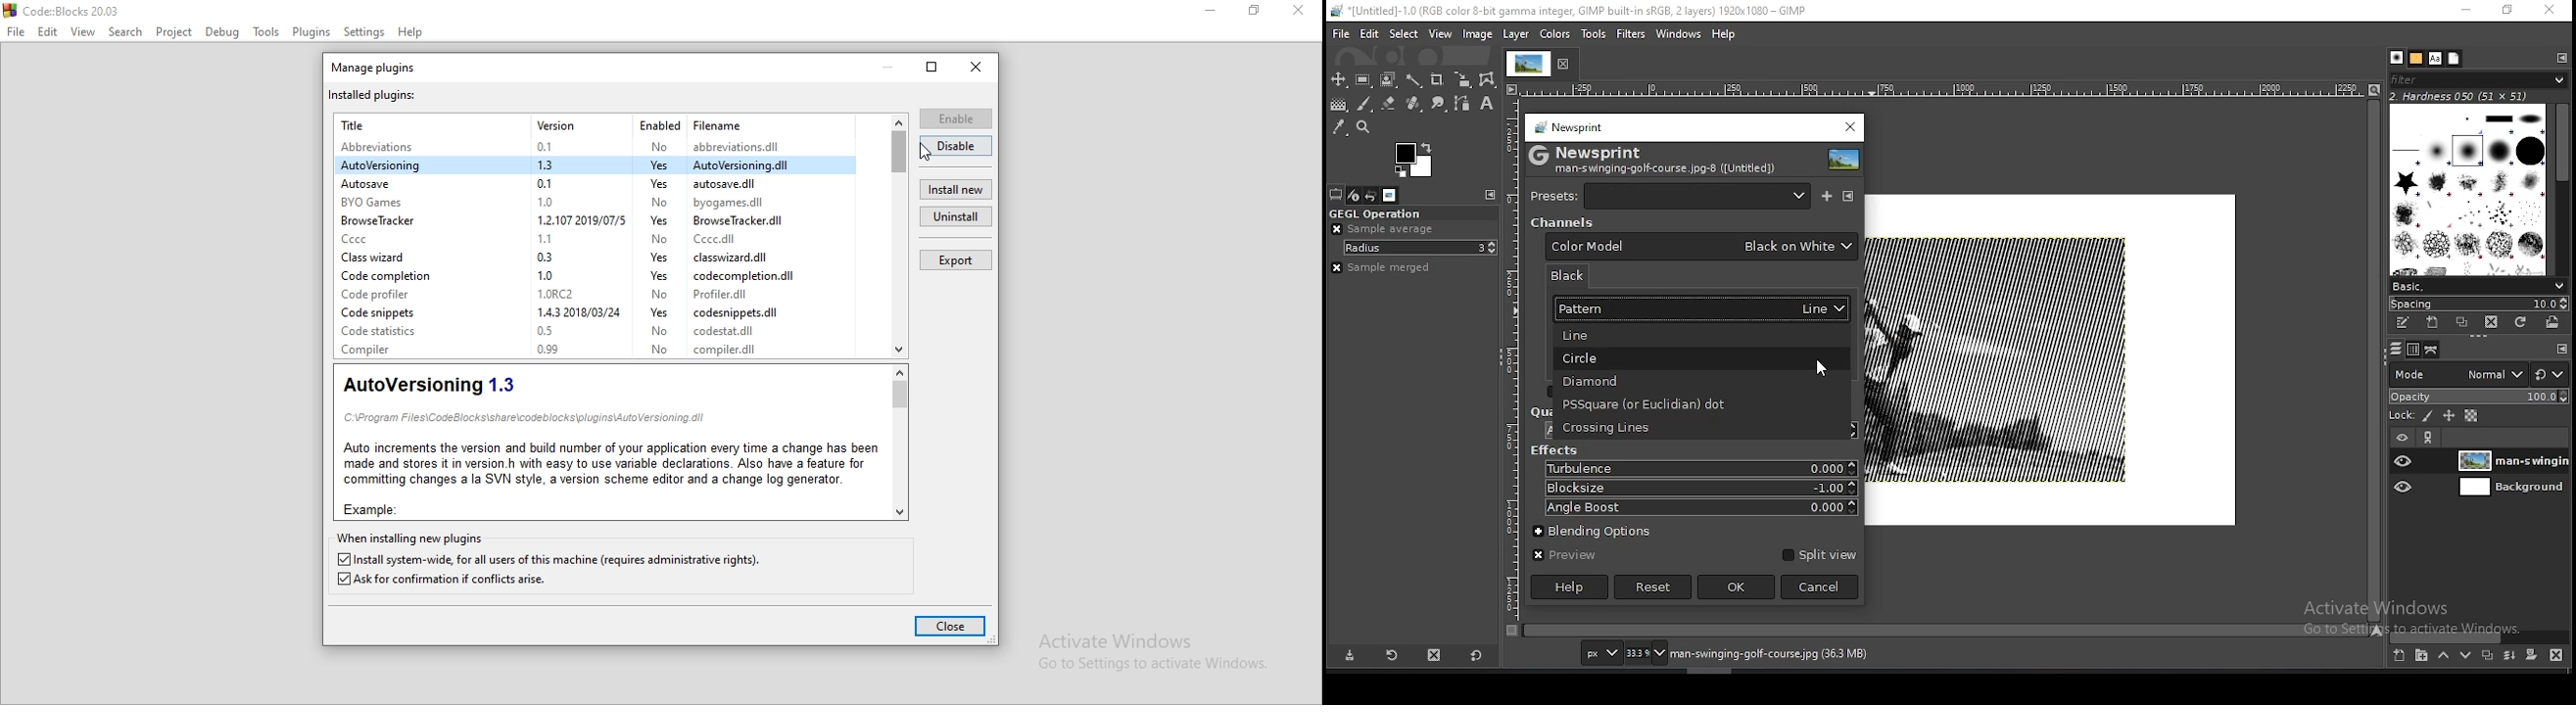 The image size is (2576, 728). What do you see at coordinates (550, 560) in the screenshot?
I see `Install system-wide, for all users of this machine (requires administrative rights).` at bounding box center [550, 560].